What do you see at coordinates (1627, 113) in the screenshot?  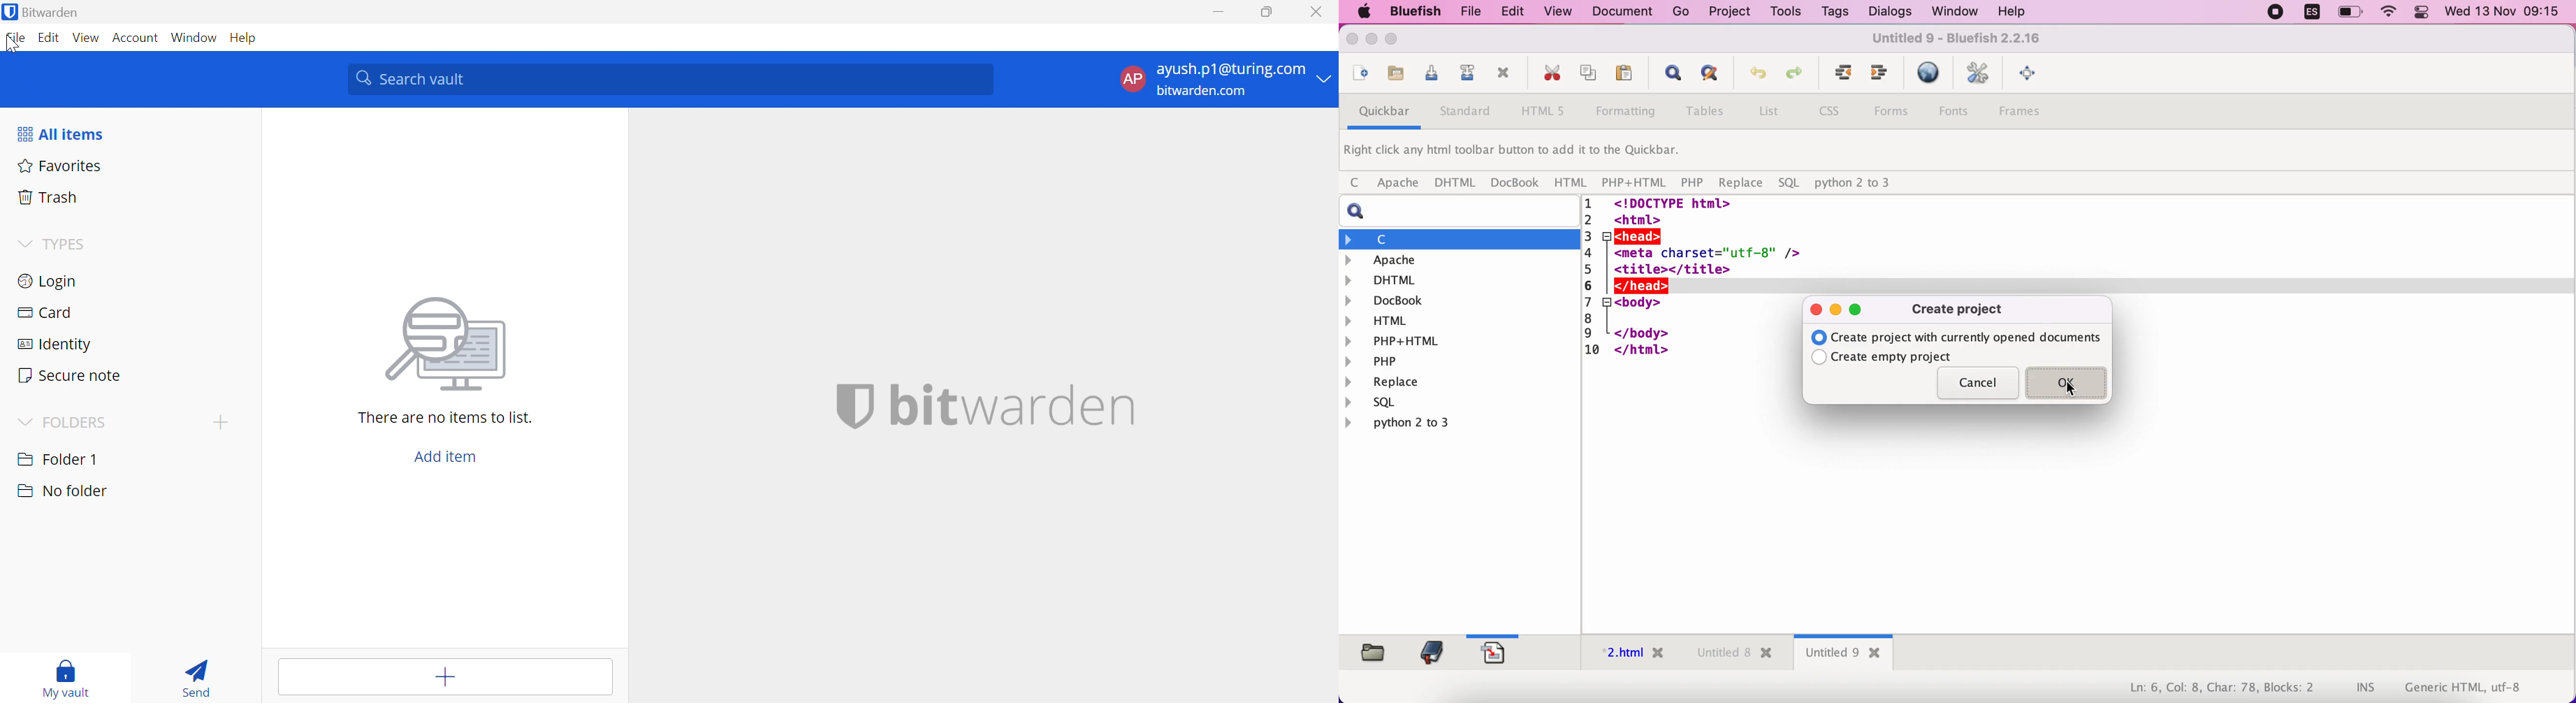 I see `formatting` at bounding box center [1627, 113].